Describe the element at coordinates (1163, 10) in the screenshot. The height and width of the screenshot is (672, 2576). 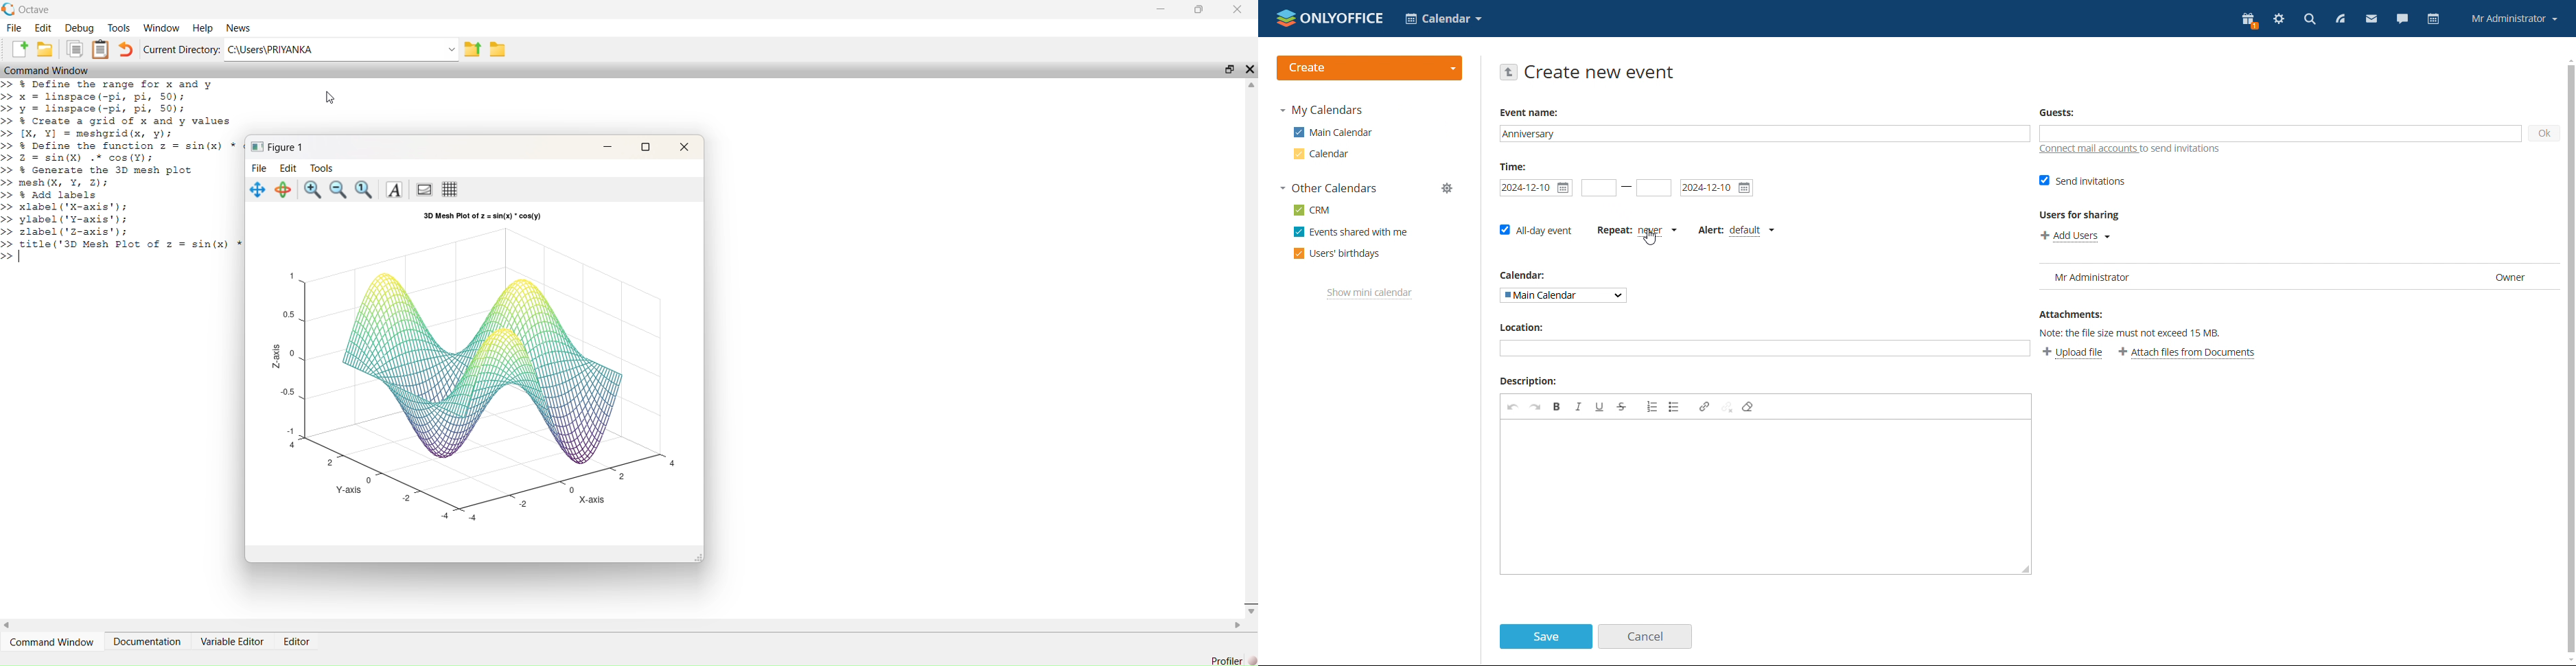
I see `Minimize` at that location.